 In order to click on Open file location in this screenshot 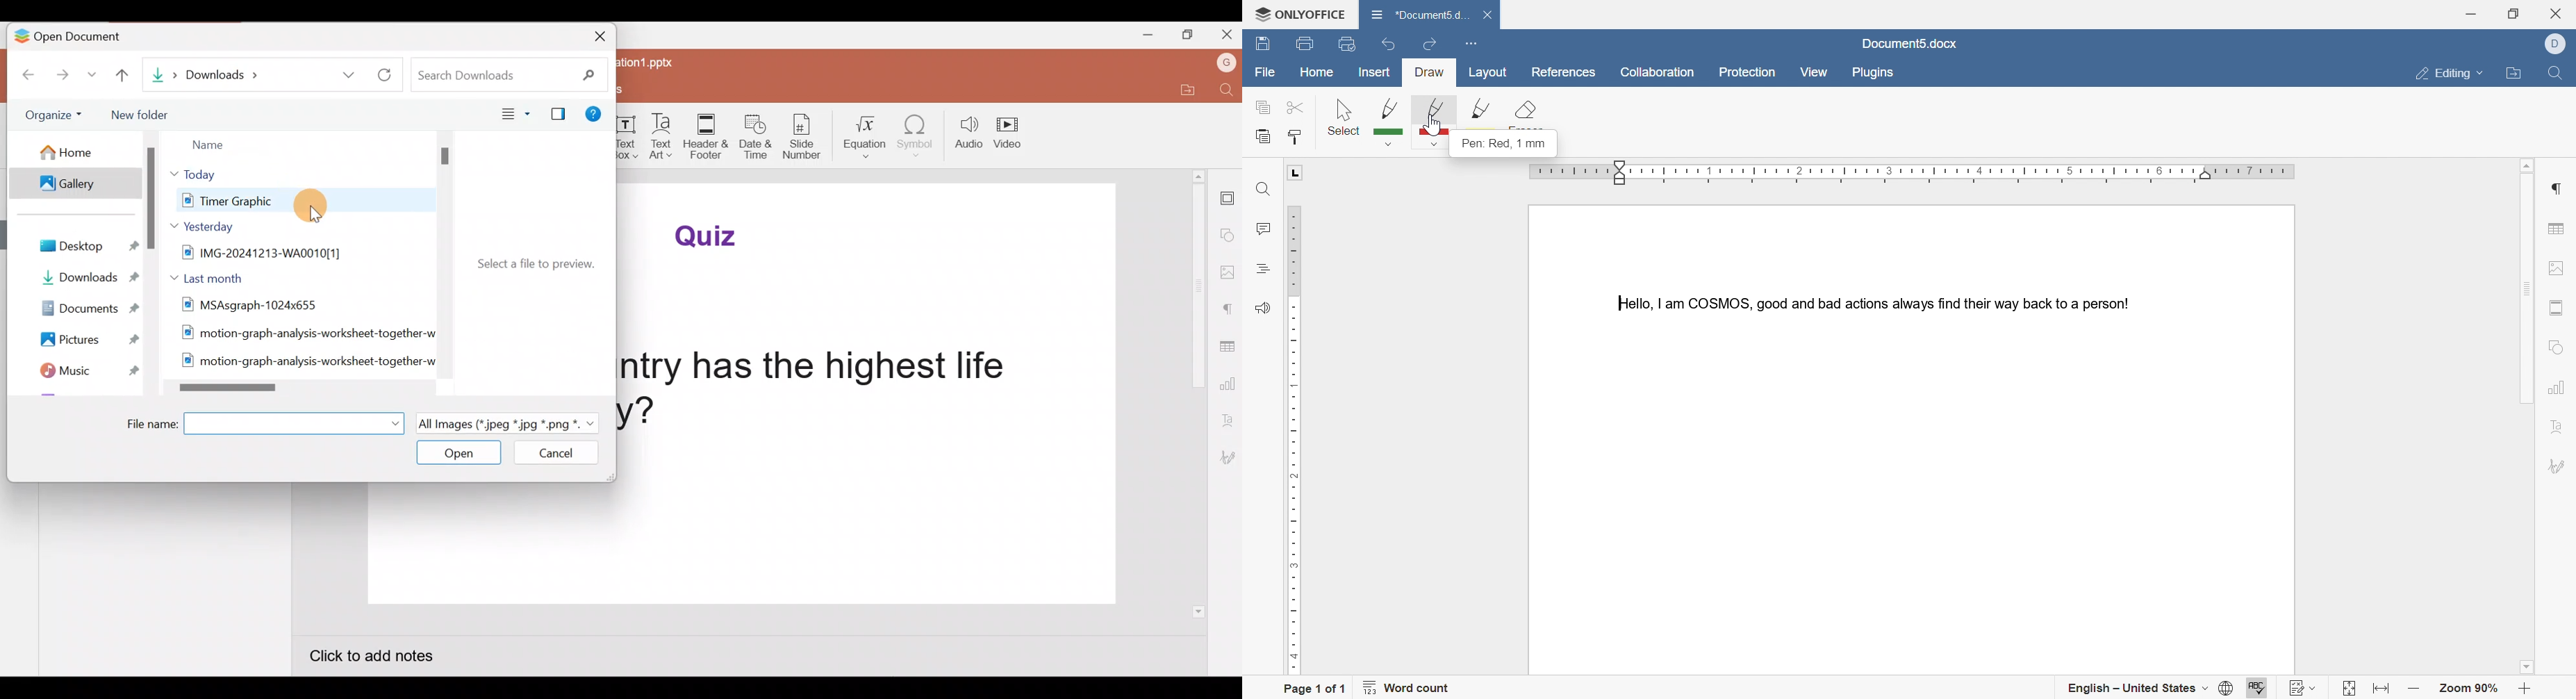, I will do `click(1186, 93)`.